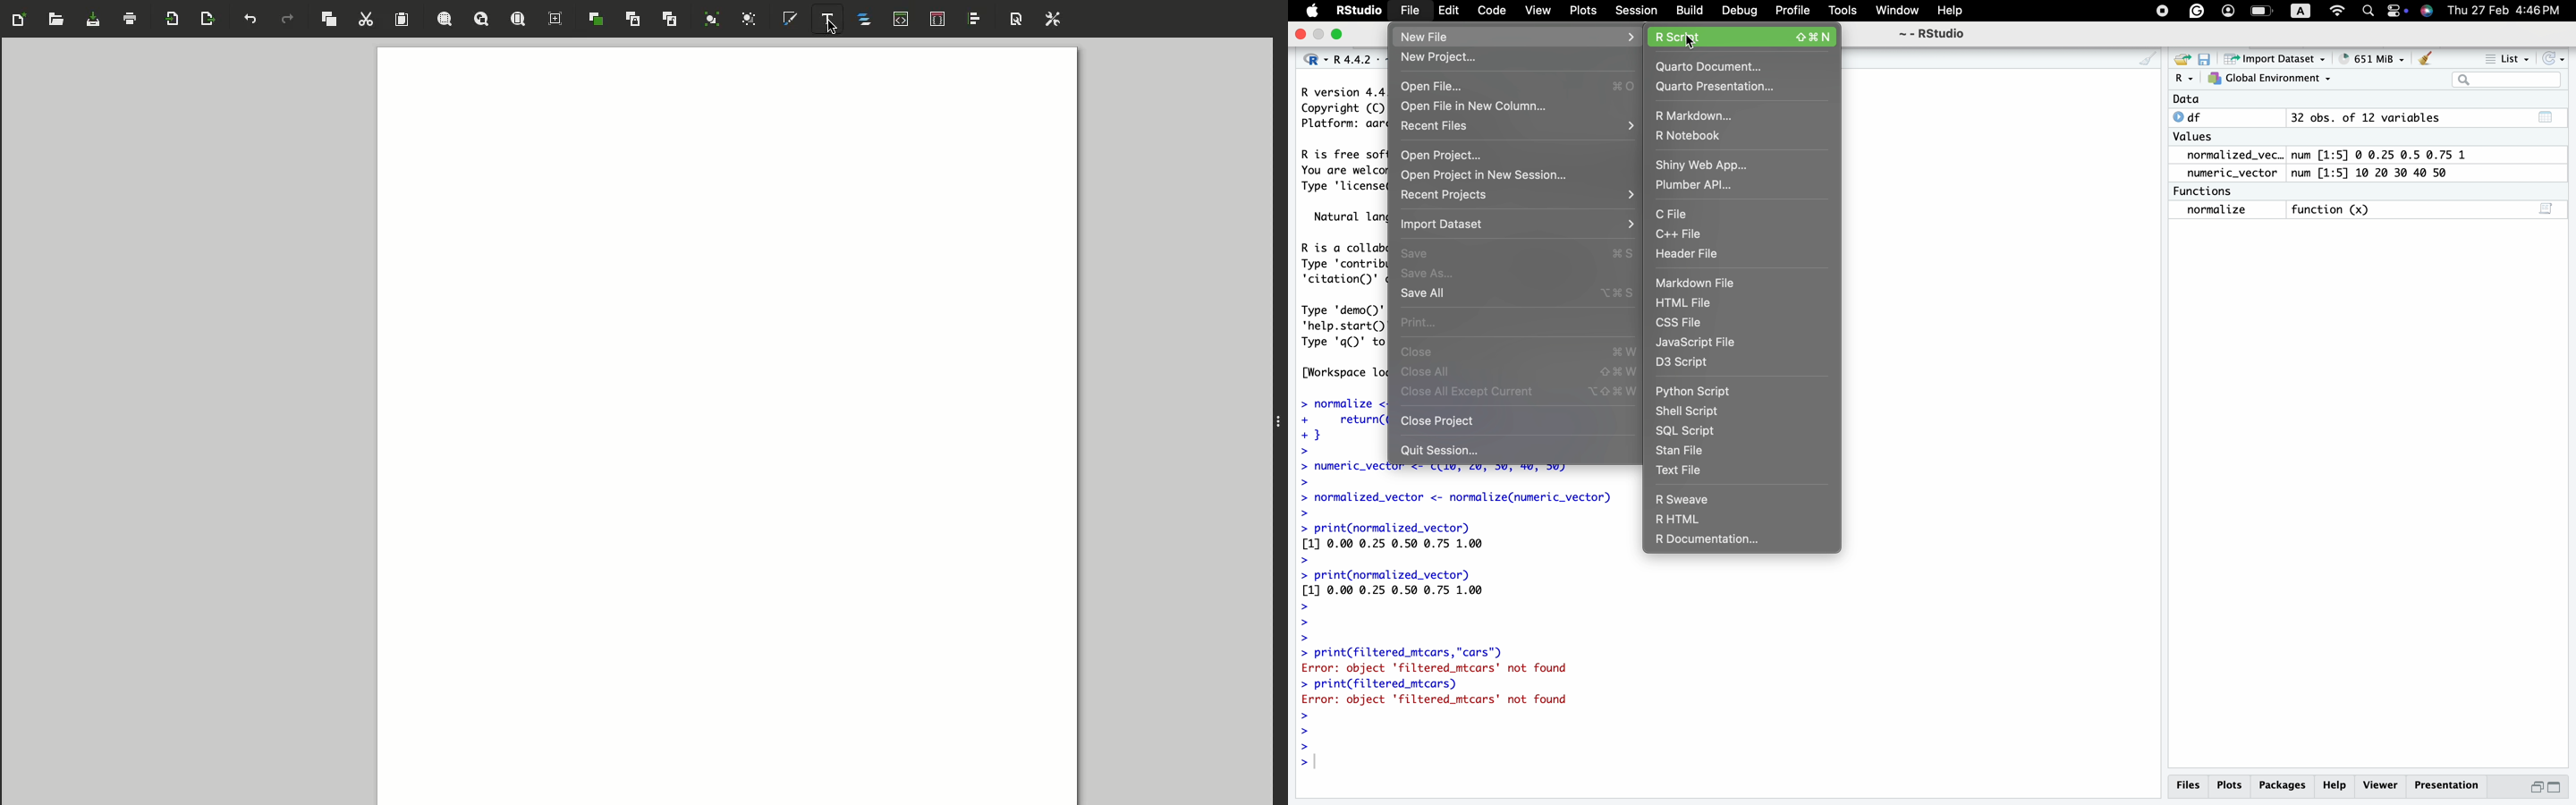 The image size is (2576, 812). I want to click on R Notebook, so click(1701, 136).